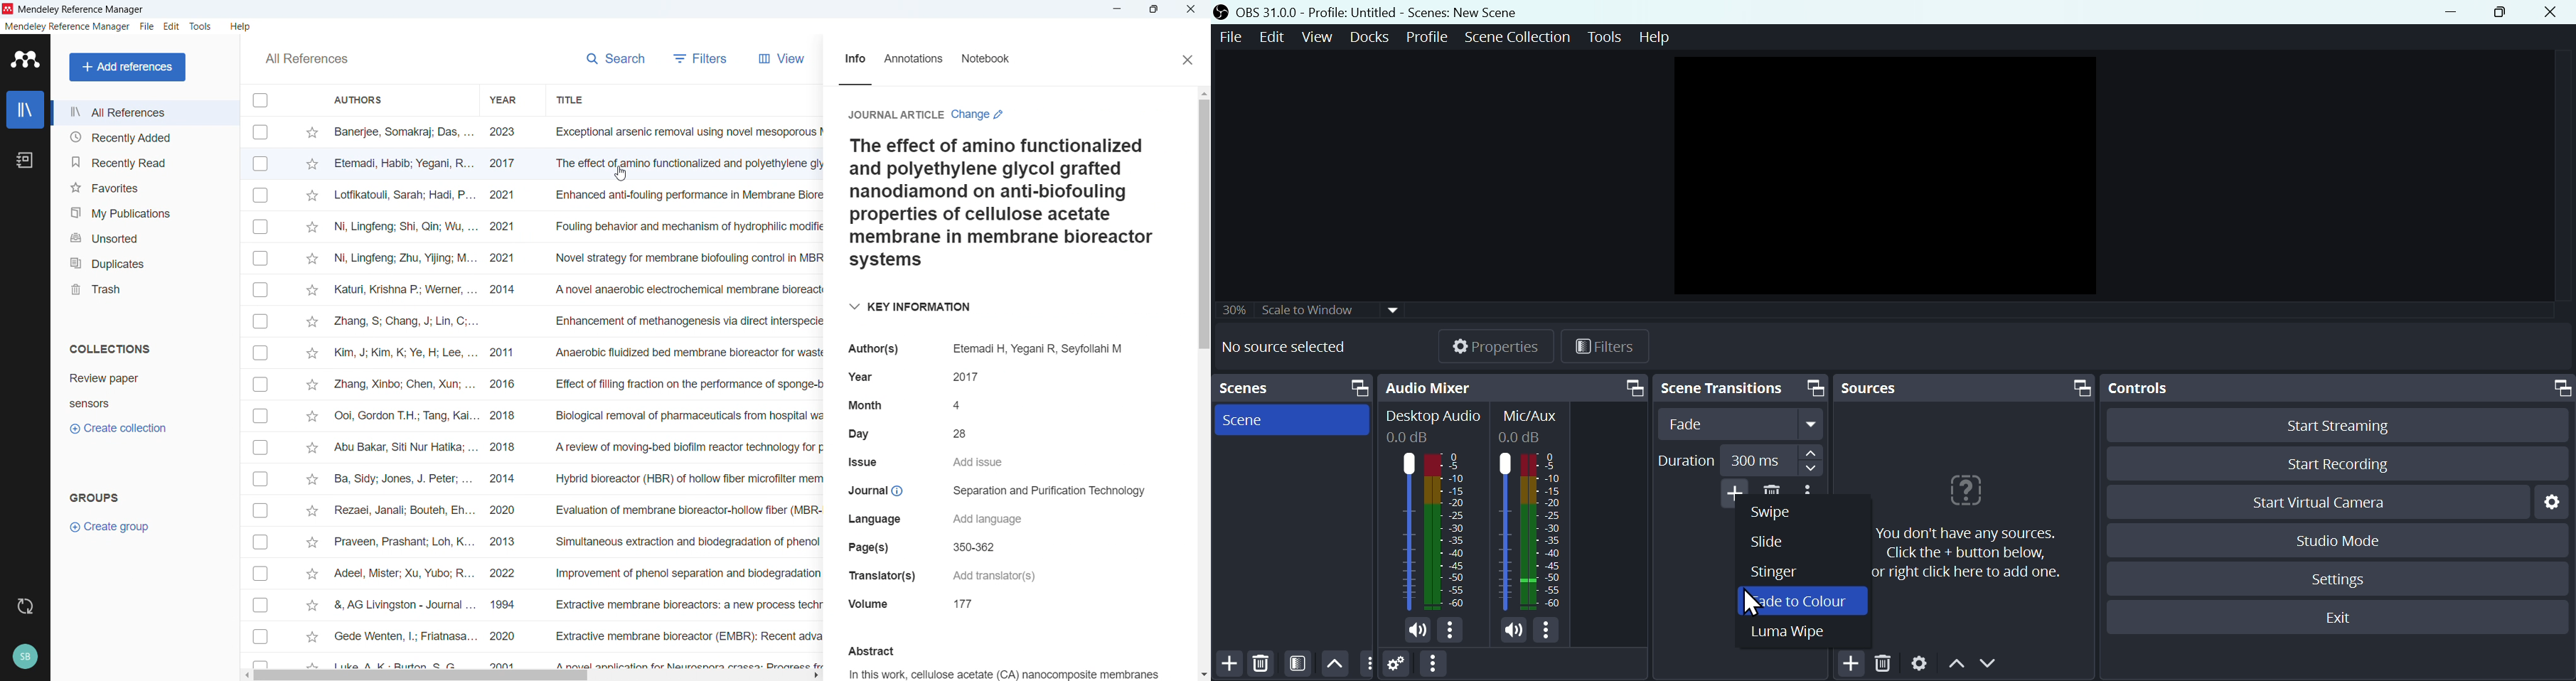 The image size is (2576, 700). What do you see at coordinates (144, 112) in the screenshot?
I see `all references` at bounding box center [144, 112].